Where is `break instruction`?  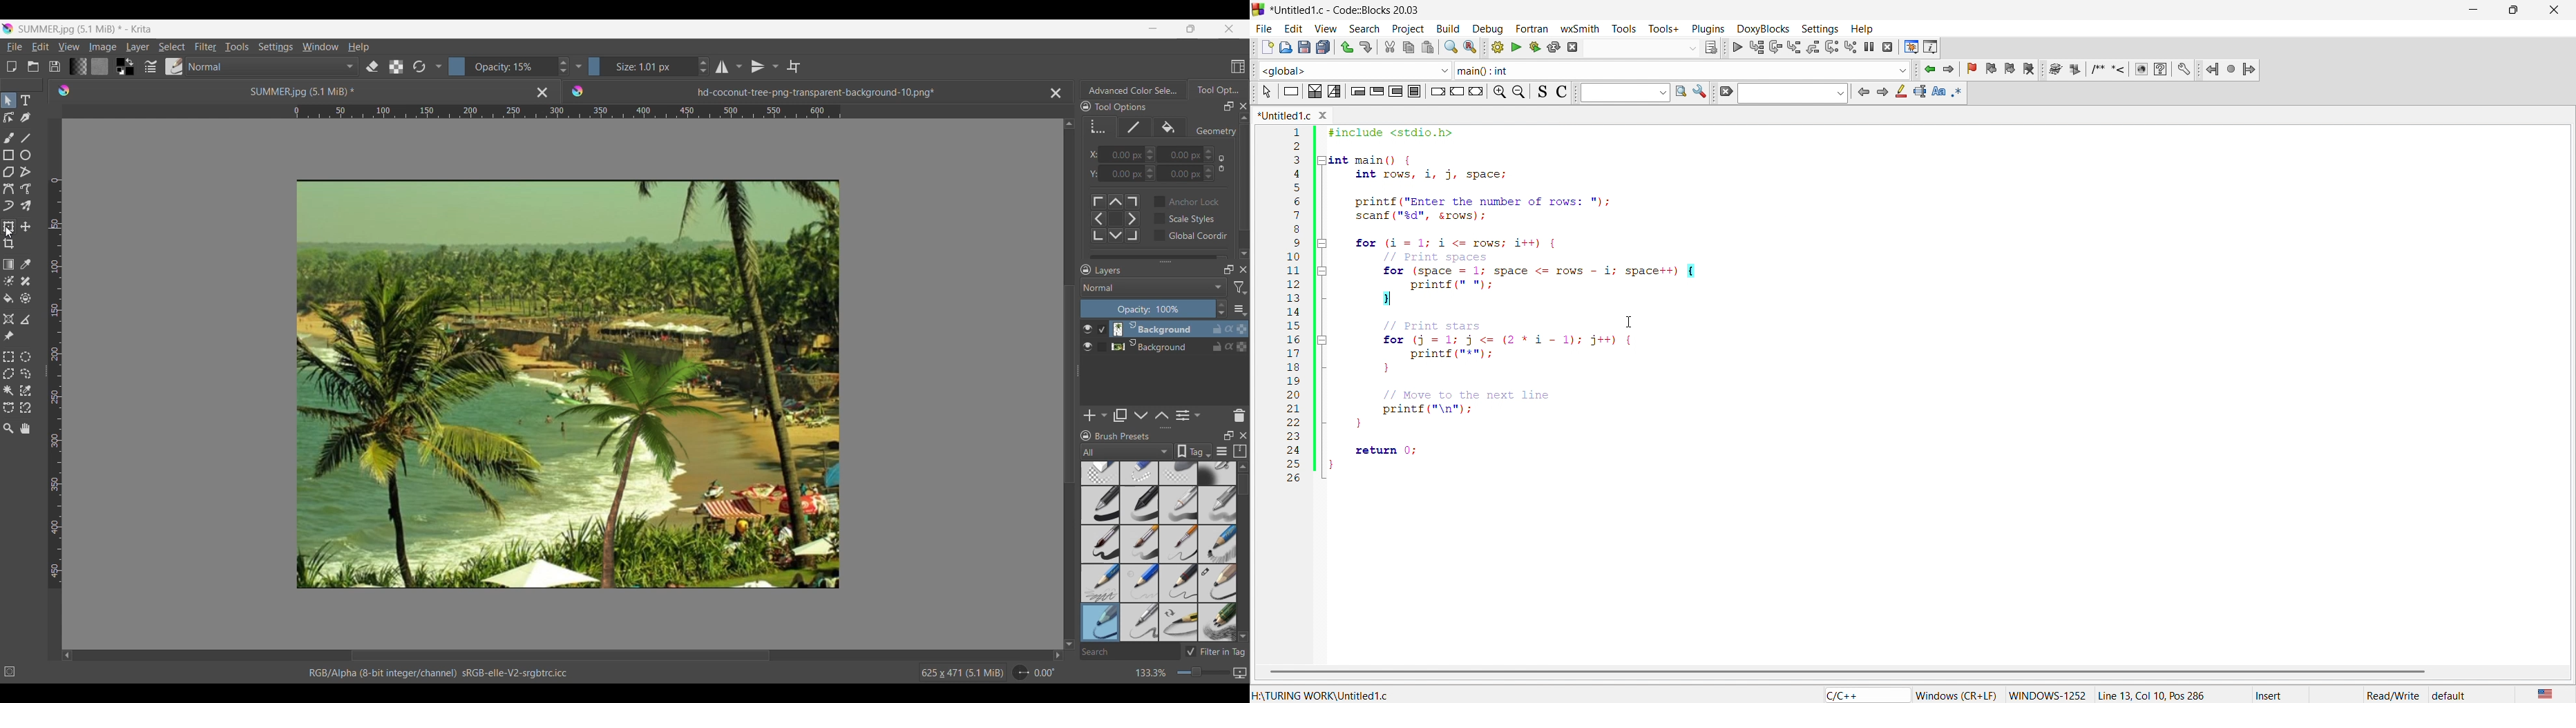
break instruction is located at coordinates (1437, 91).